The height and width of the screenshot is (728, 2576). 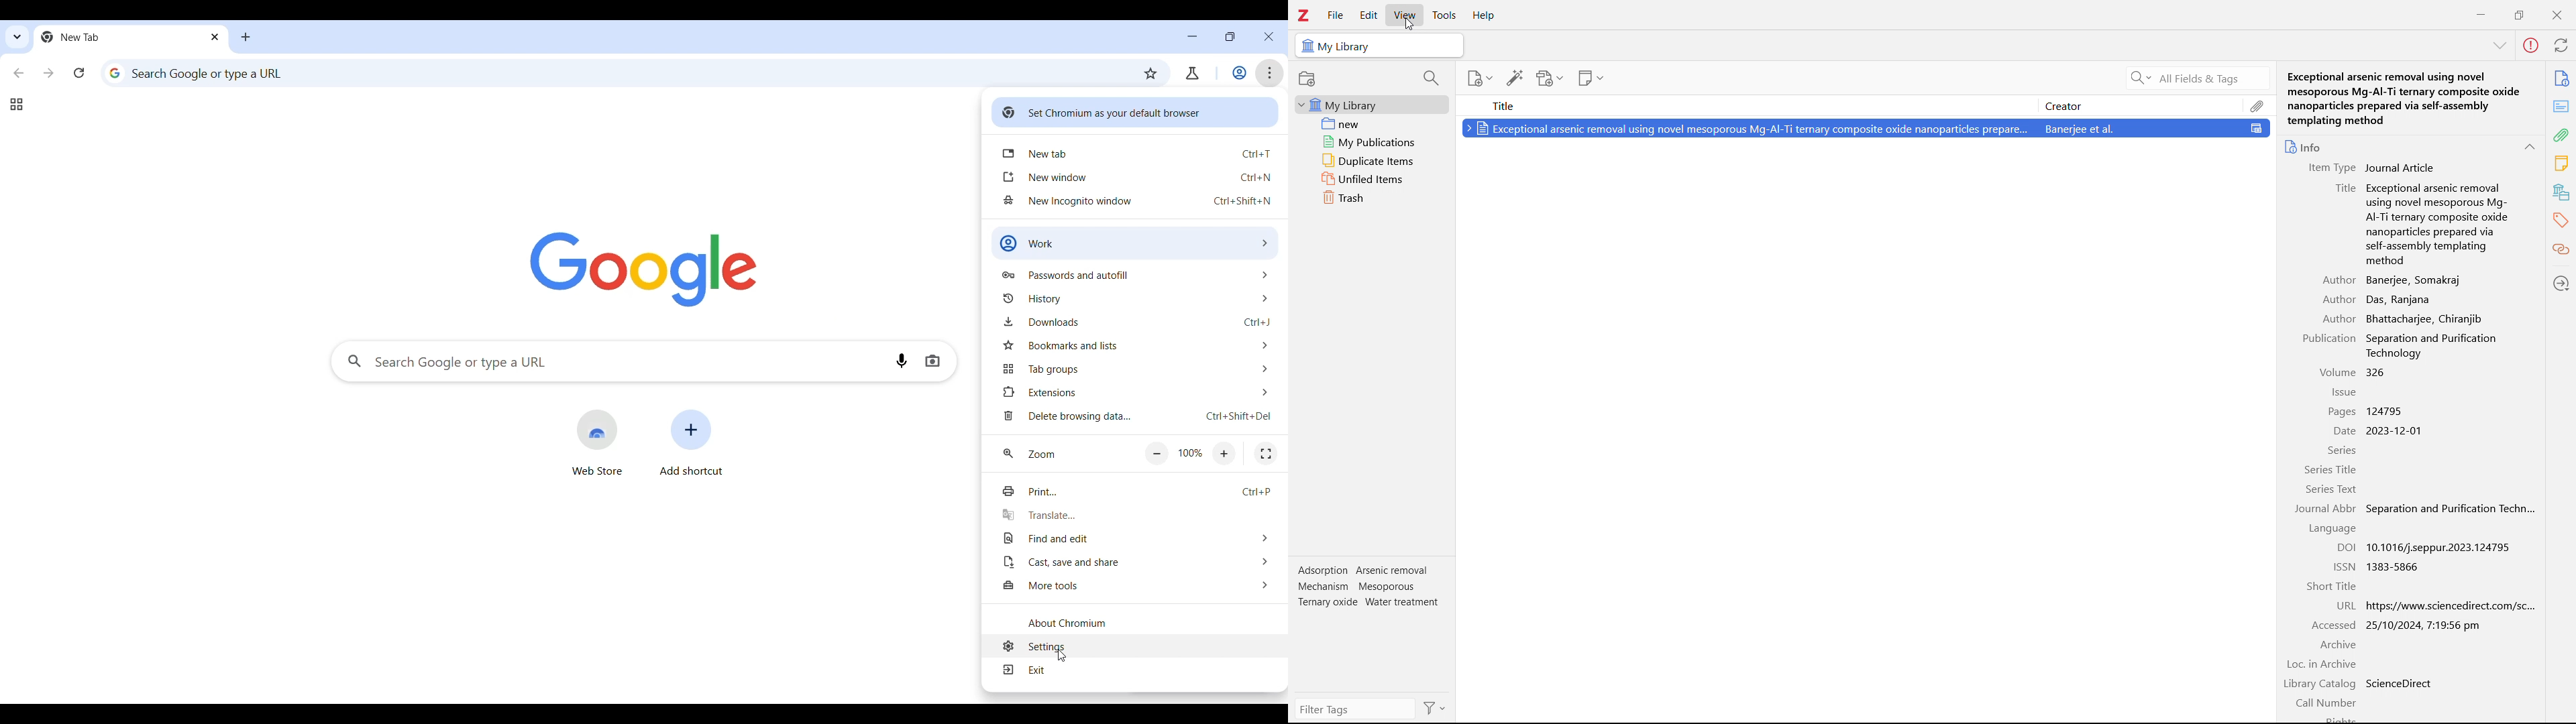 What do you see at coordinates (597, 443) in the screenshot?
I see `Open web store` at bounding box center [597, 443].